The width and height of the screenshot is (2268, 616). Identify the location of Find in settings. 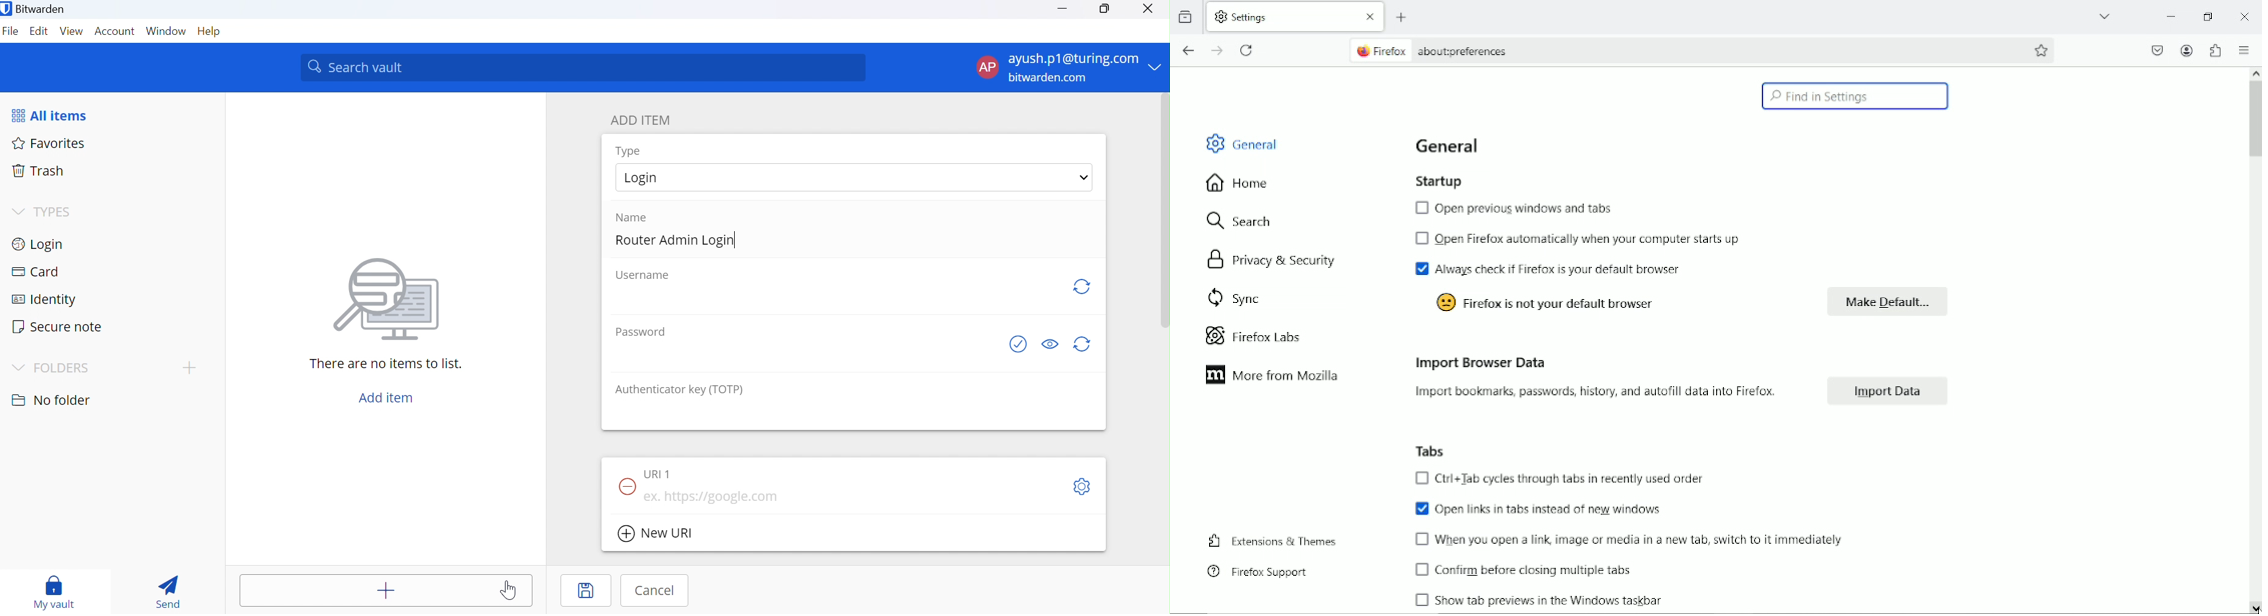
(1855, 97).